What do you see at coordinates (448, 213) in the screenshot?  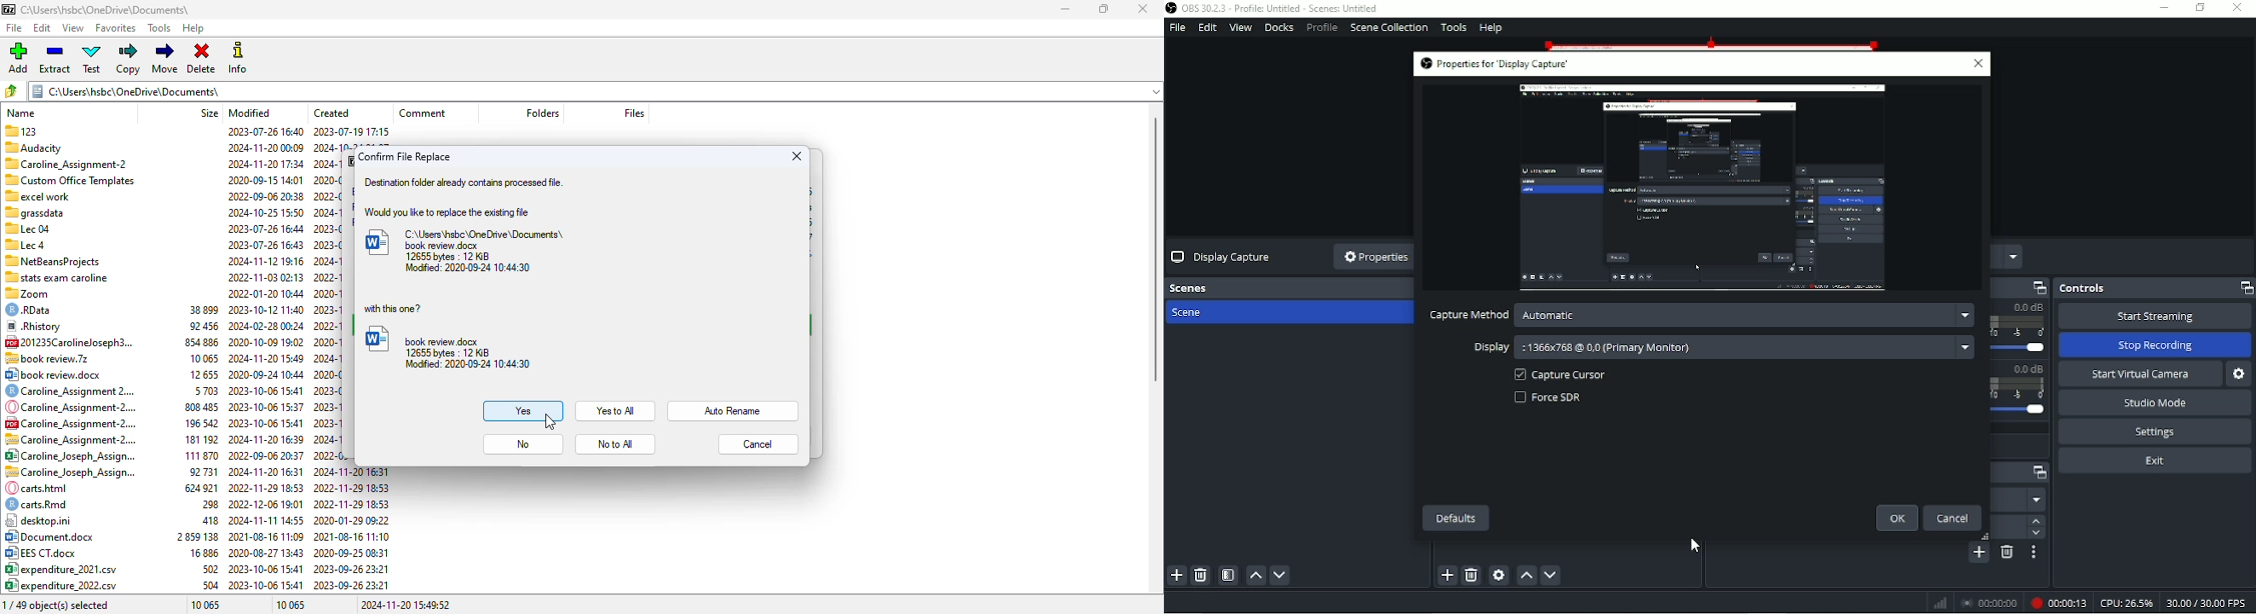 I see `would you like to replace the existing file` at bounding box center [448, 213].